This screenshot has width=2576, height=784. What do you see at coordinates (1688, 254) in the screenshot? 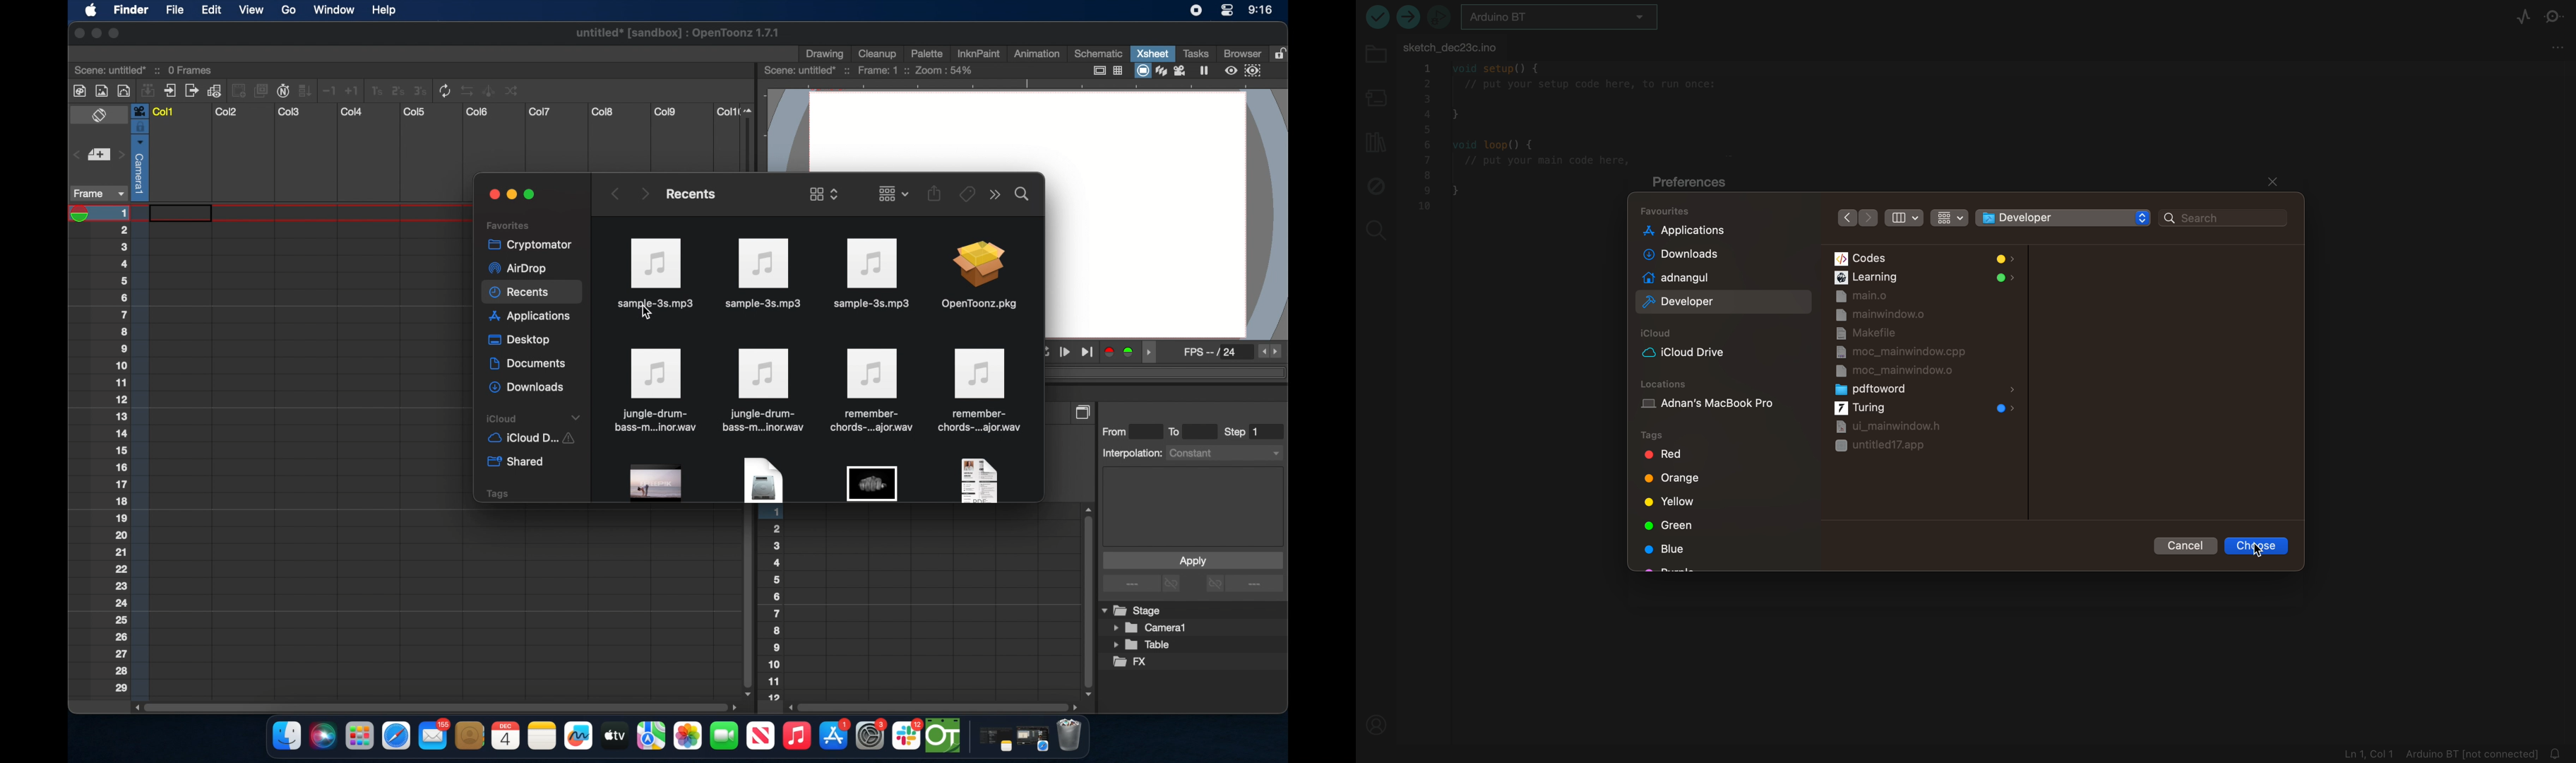
I see `downloads` at bounding box center [1688, 254].